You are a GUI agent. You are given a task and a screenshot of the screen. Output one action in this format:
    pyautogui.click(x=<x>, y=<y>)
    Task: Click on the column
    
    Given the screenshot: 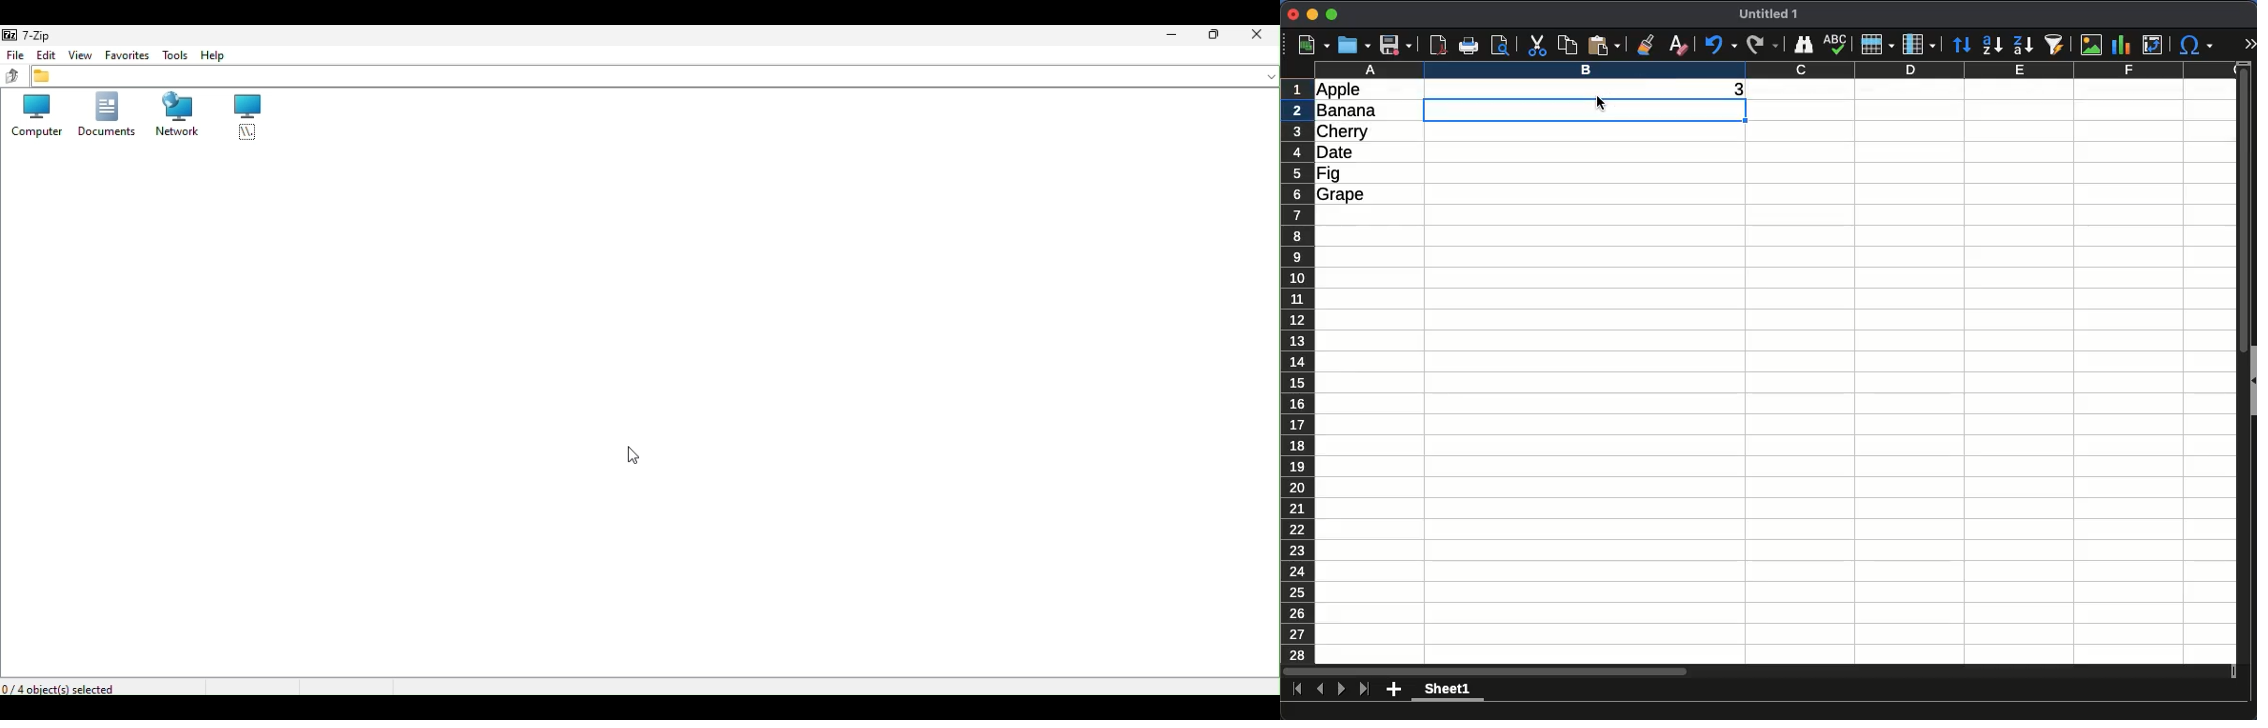 What is the action you would take?
    pyautogui.click(x=1776, y=70)
    